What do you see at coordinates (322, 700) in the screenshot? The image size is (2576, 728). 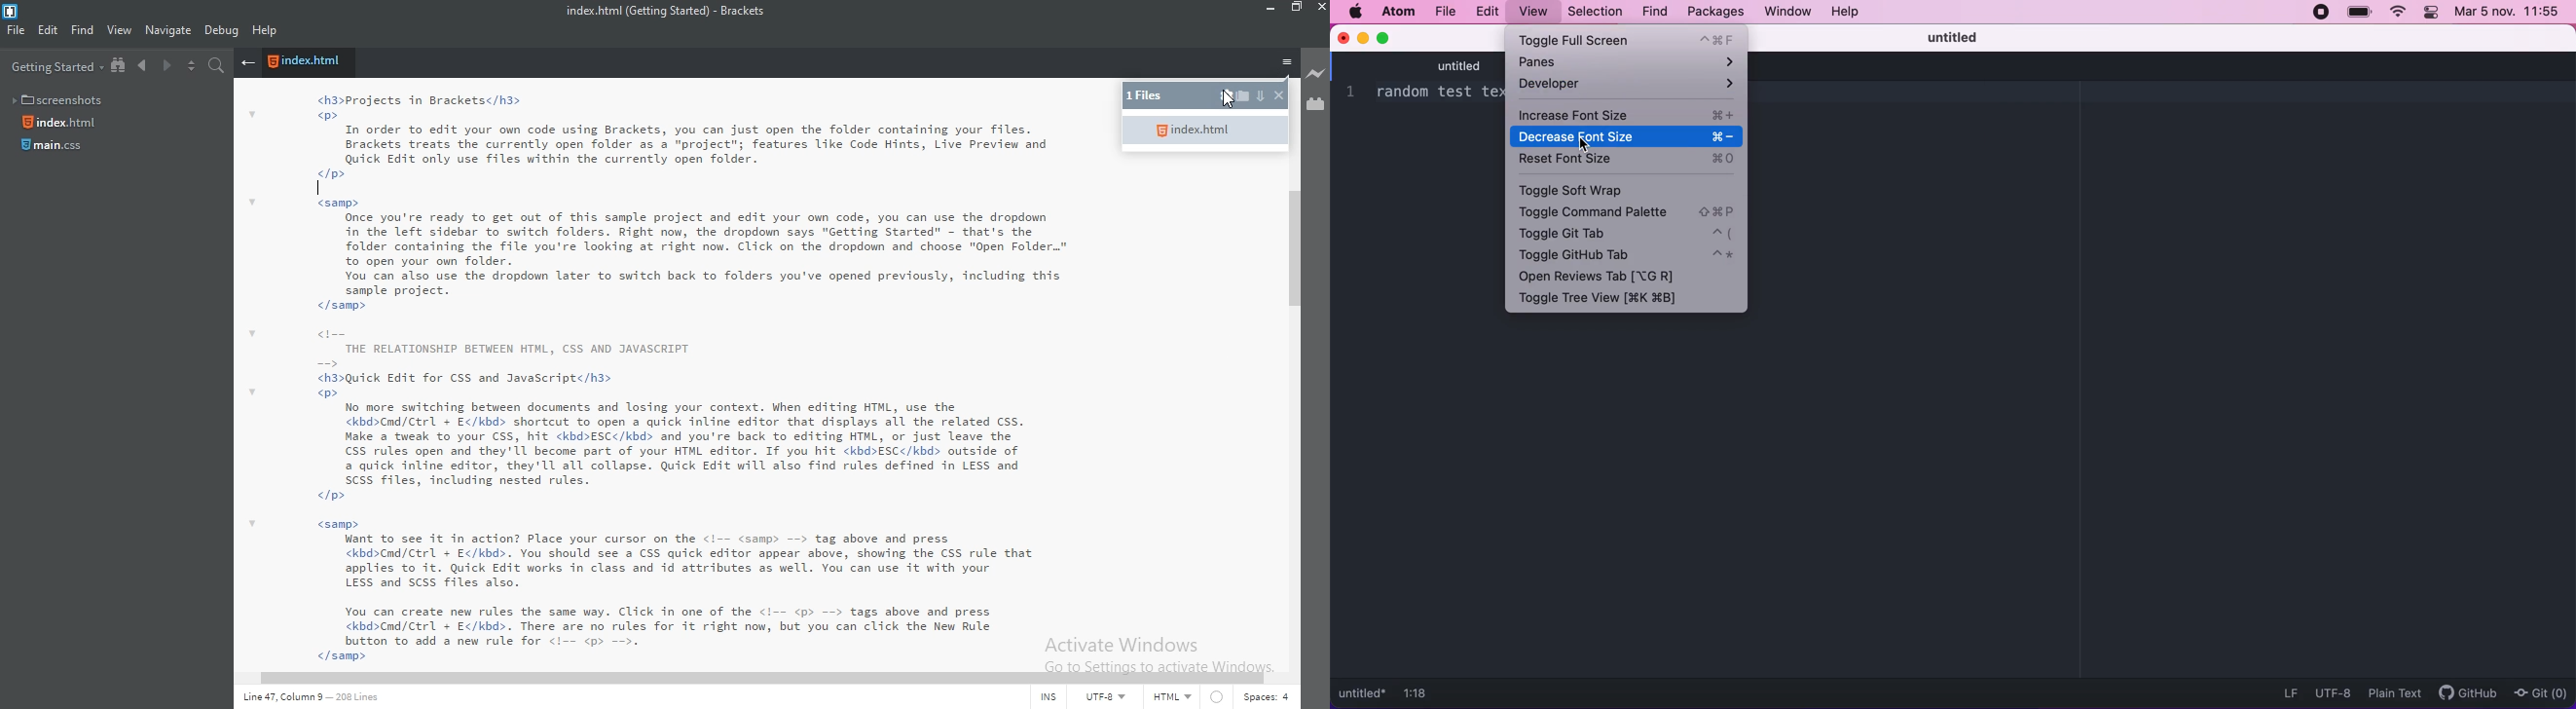 I see `live code data` at bounding box center [322, 700].